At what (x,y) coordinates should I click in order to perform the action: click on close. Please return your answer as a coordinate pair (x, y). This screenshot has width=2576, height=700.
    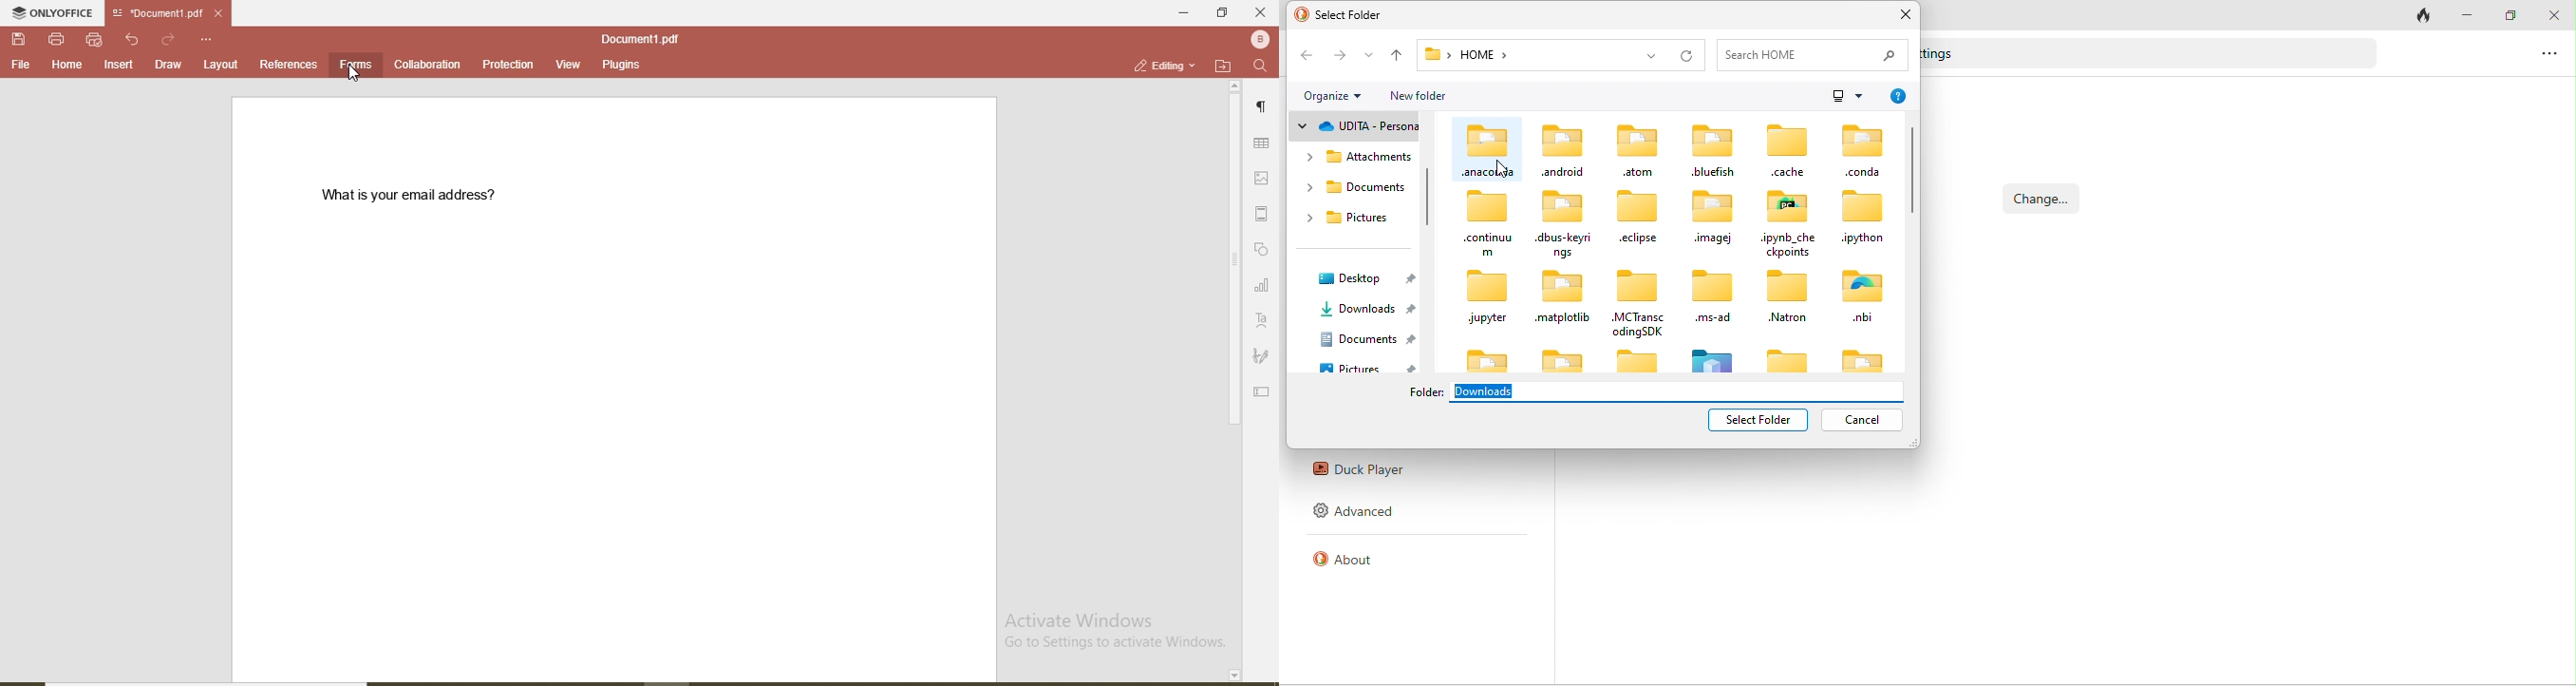
    Looking at the image, I should click on (1906, 16).